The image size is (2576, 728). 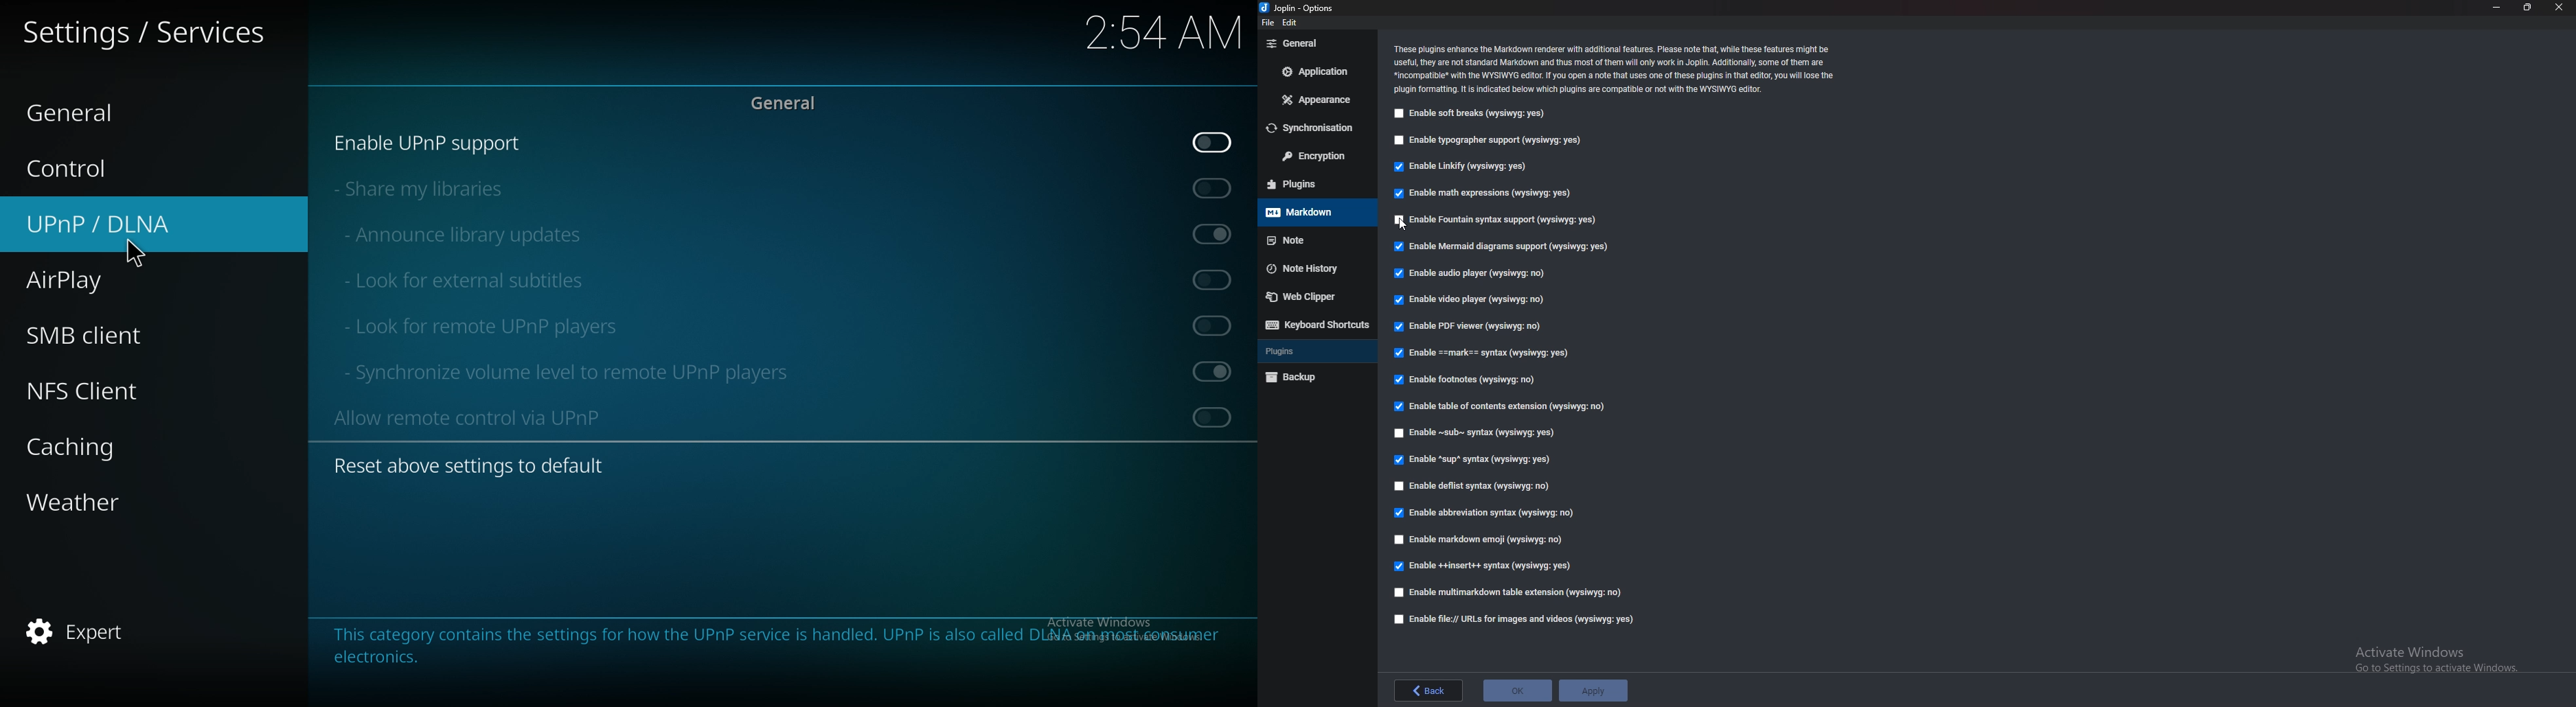 What do you see at coordinates (1217, 141) in the screenshot?
I see `off ` at bounding box center [1217, 141].